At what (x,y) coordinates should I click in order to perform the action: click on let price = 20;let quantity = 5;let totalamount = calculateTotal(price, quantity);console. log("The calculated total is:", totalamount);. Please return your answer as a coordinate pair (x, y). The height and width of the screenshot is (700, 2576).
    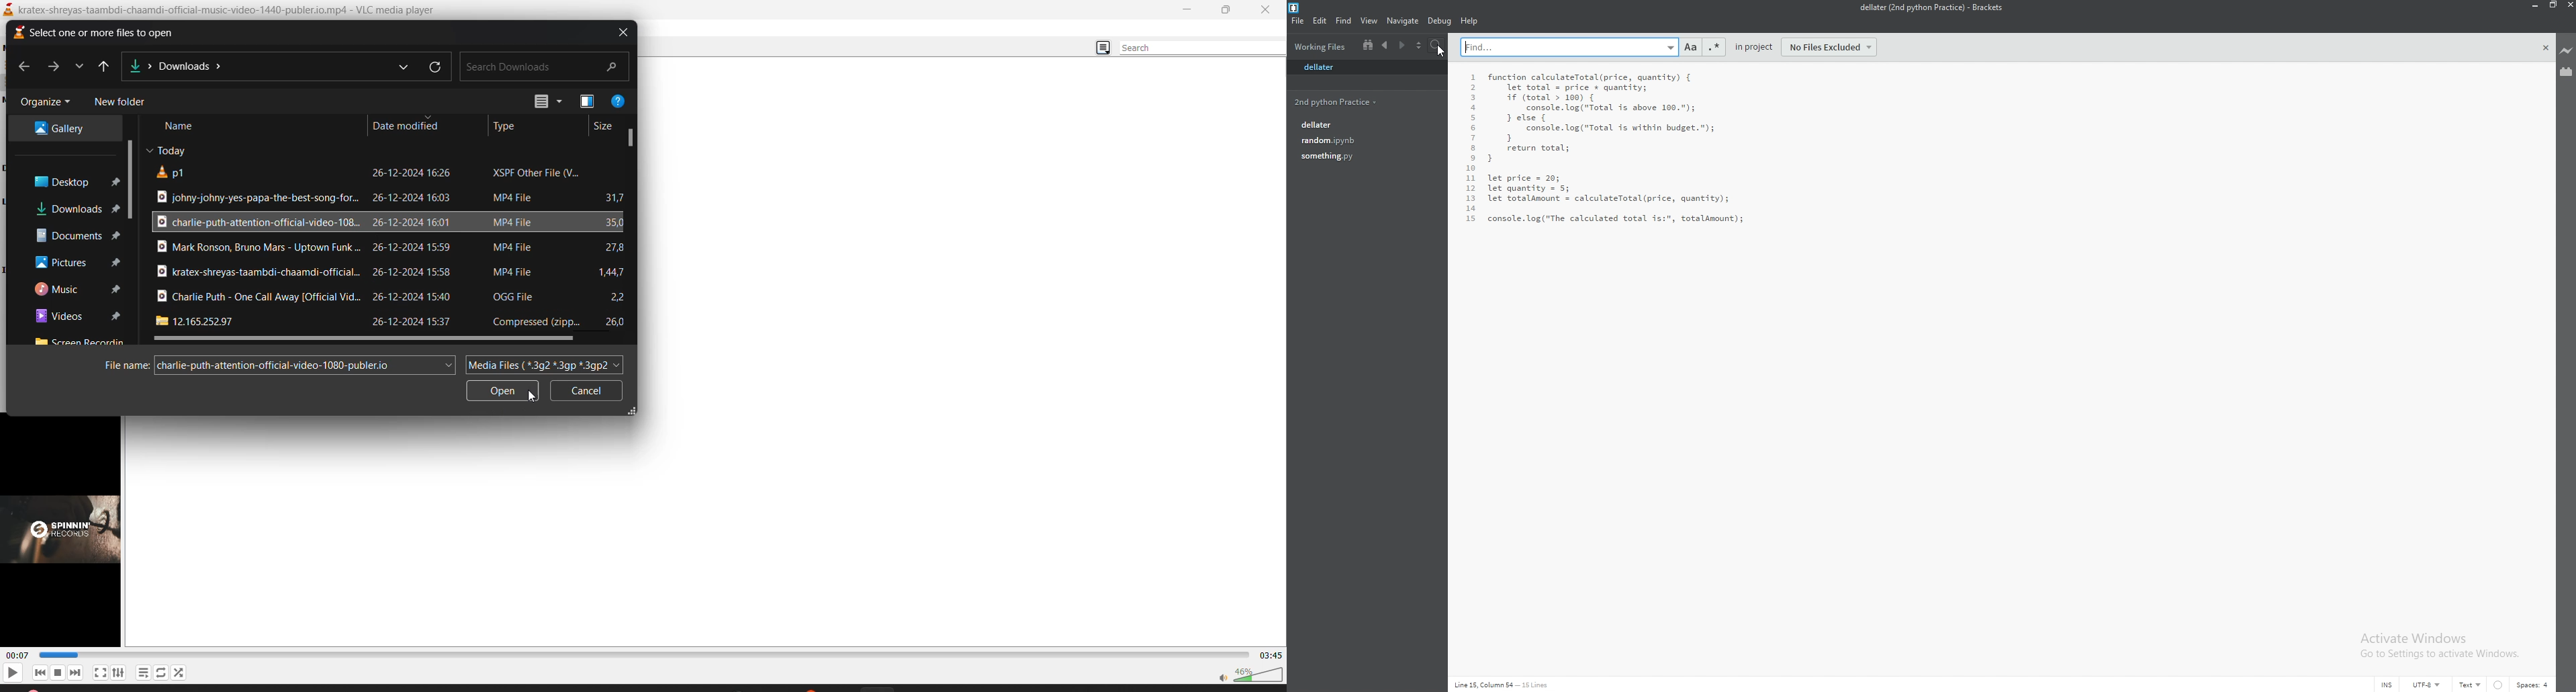
    Looking at the image, I should click on (1615, 198).